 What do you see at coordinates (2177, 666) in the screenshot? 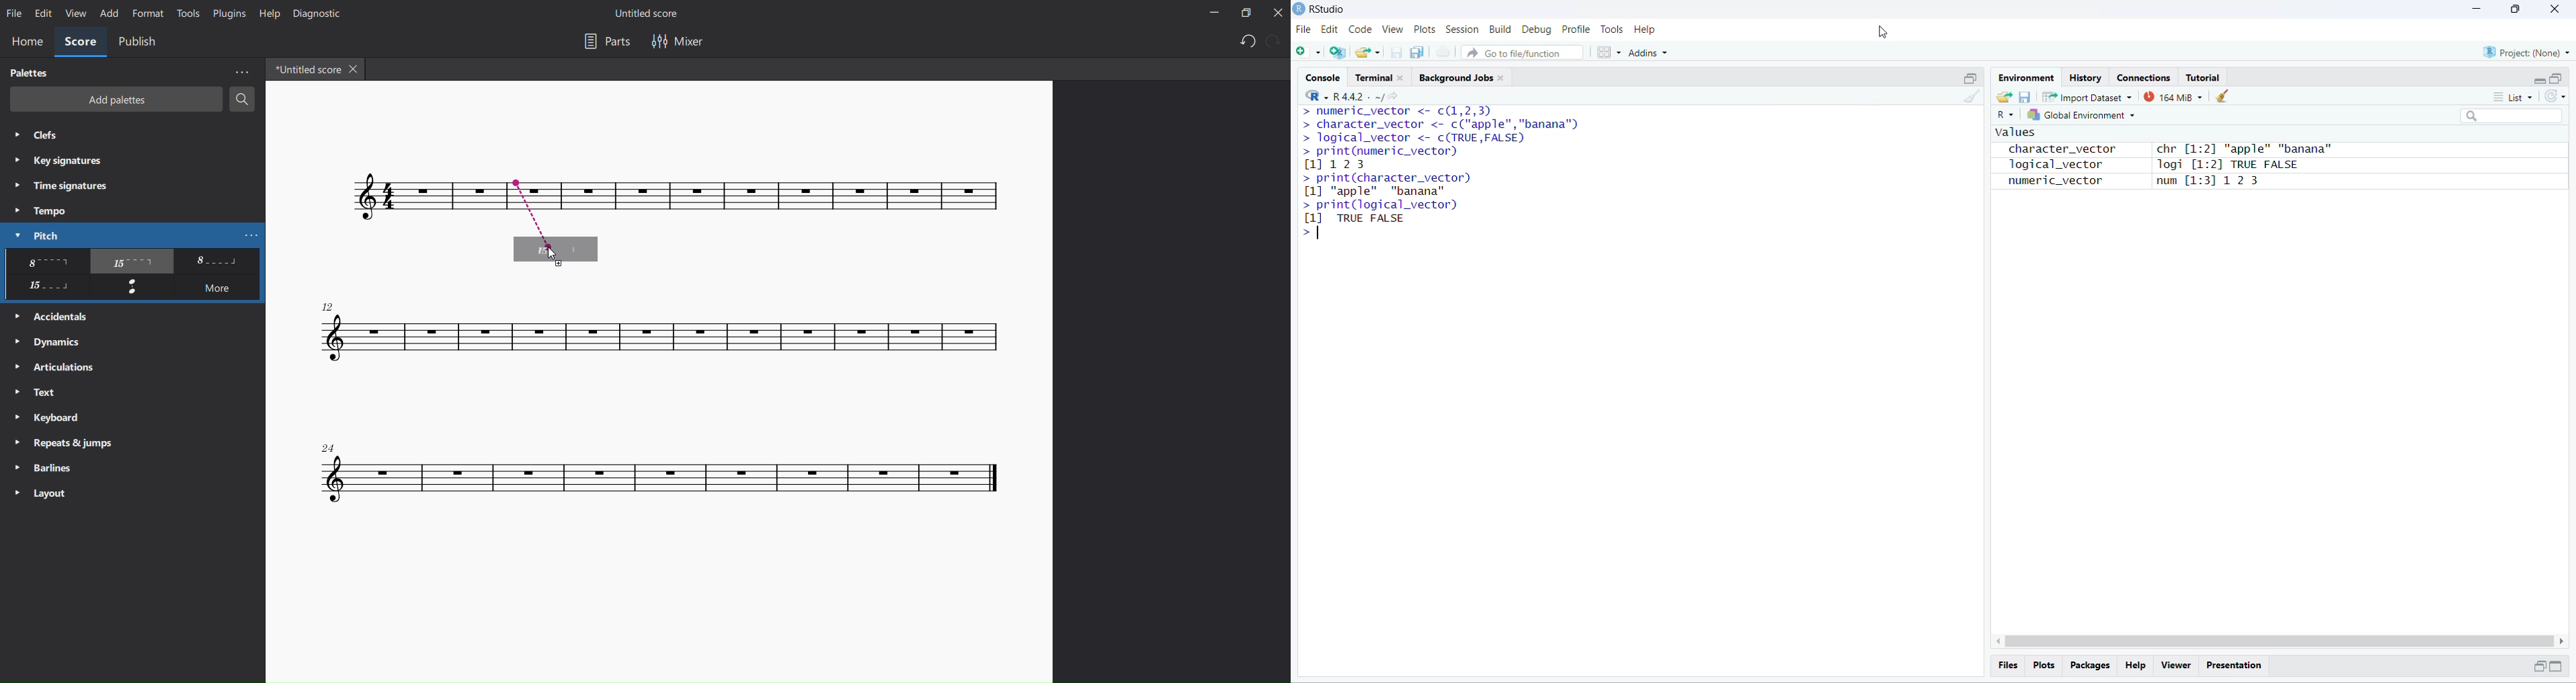
I see `Viewer` at bounding box center [2177, 666].